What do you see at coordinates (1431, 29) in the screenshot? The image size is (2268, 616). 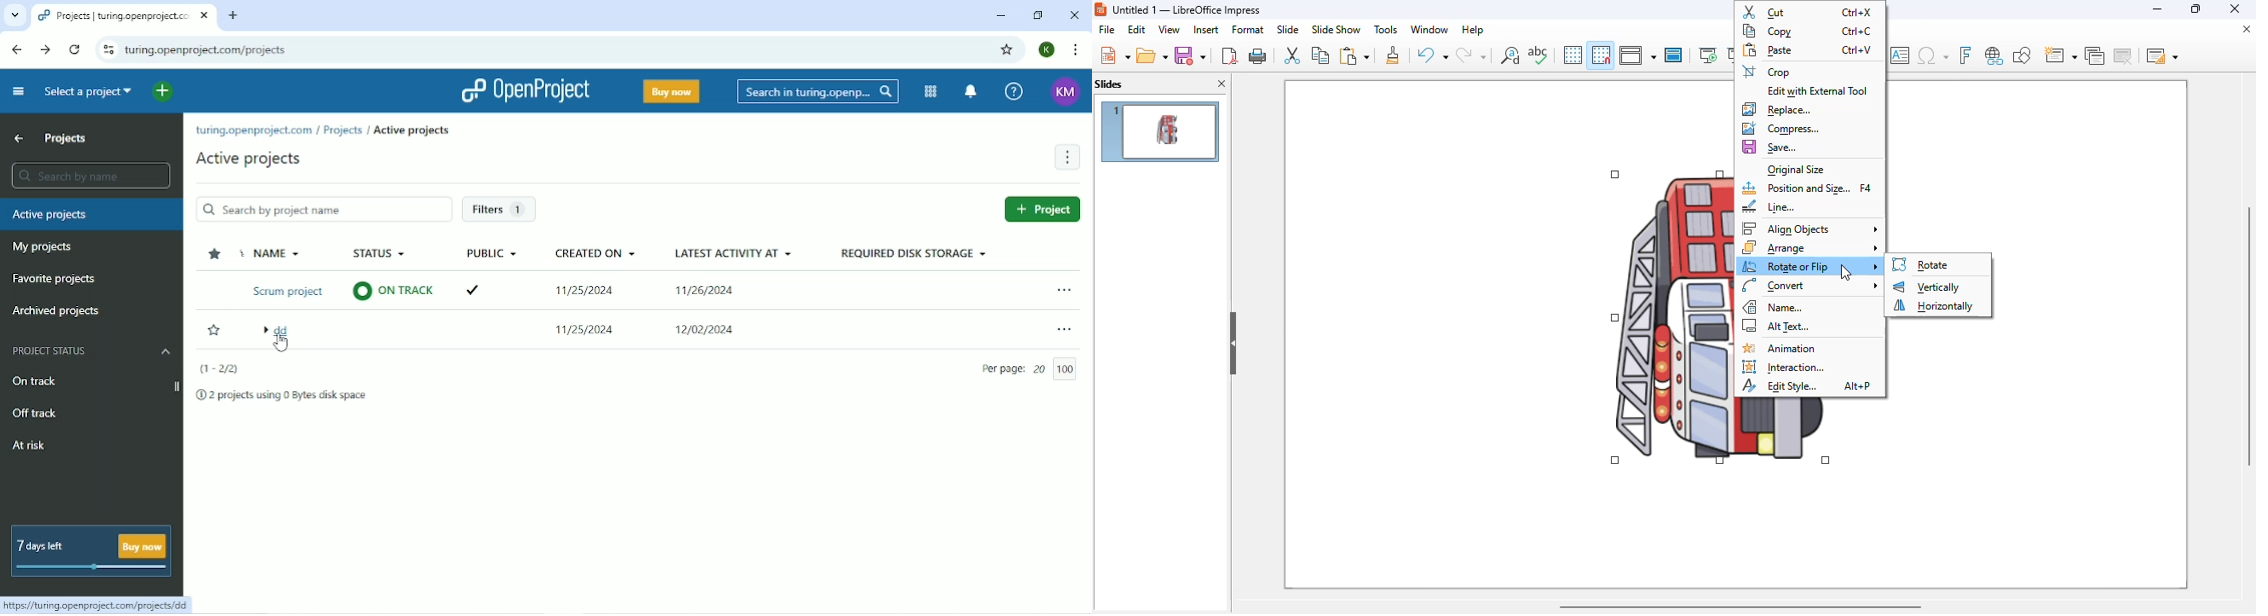 I see `window` at bounding box center [1431, 29].